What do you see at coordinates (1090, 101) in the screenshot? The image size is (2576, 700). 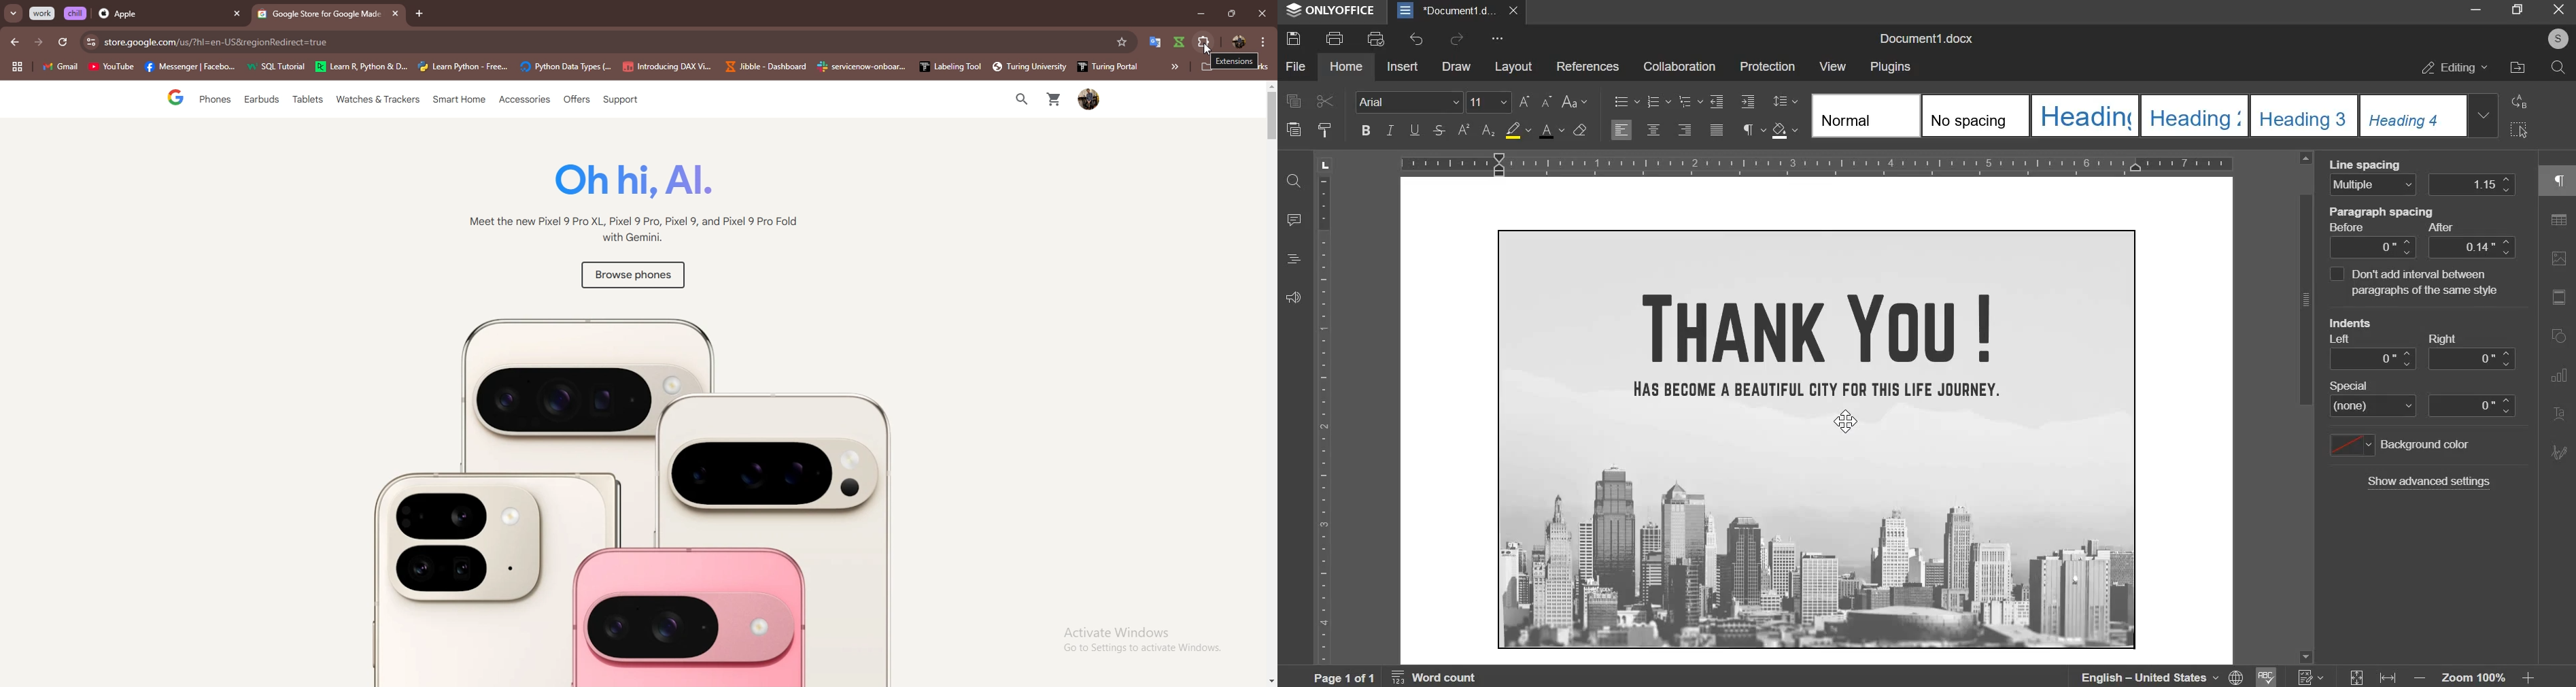 I see `Profile` at bounding box center [1090, 101].